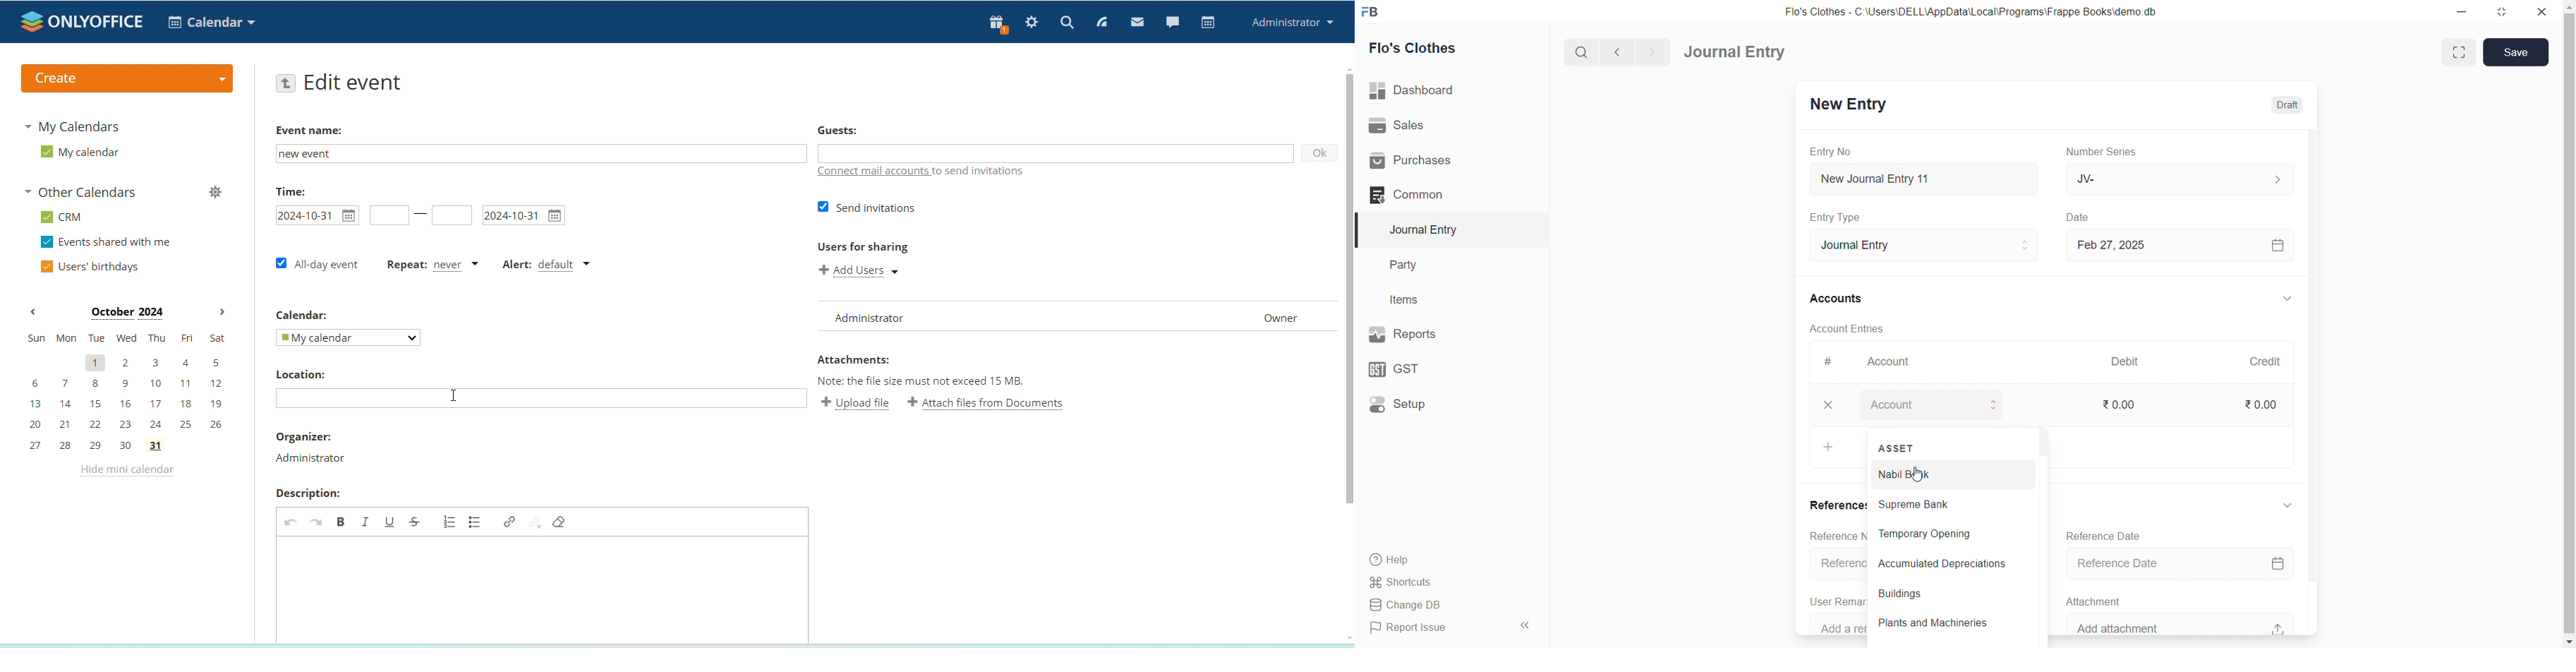 Image resolution: width=2576 pixels, height=672 pixels. Describe the element at coordinates (1424, 369) in the screenshot. I see `GST` at that location.